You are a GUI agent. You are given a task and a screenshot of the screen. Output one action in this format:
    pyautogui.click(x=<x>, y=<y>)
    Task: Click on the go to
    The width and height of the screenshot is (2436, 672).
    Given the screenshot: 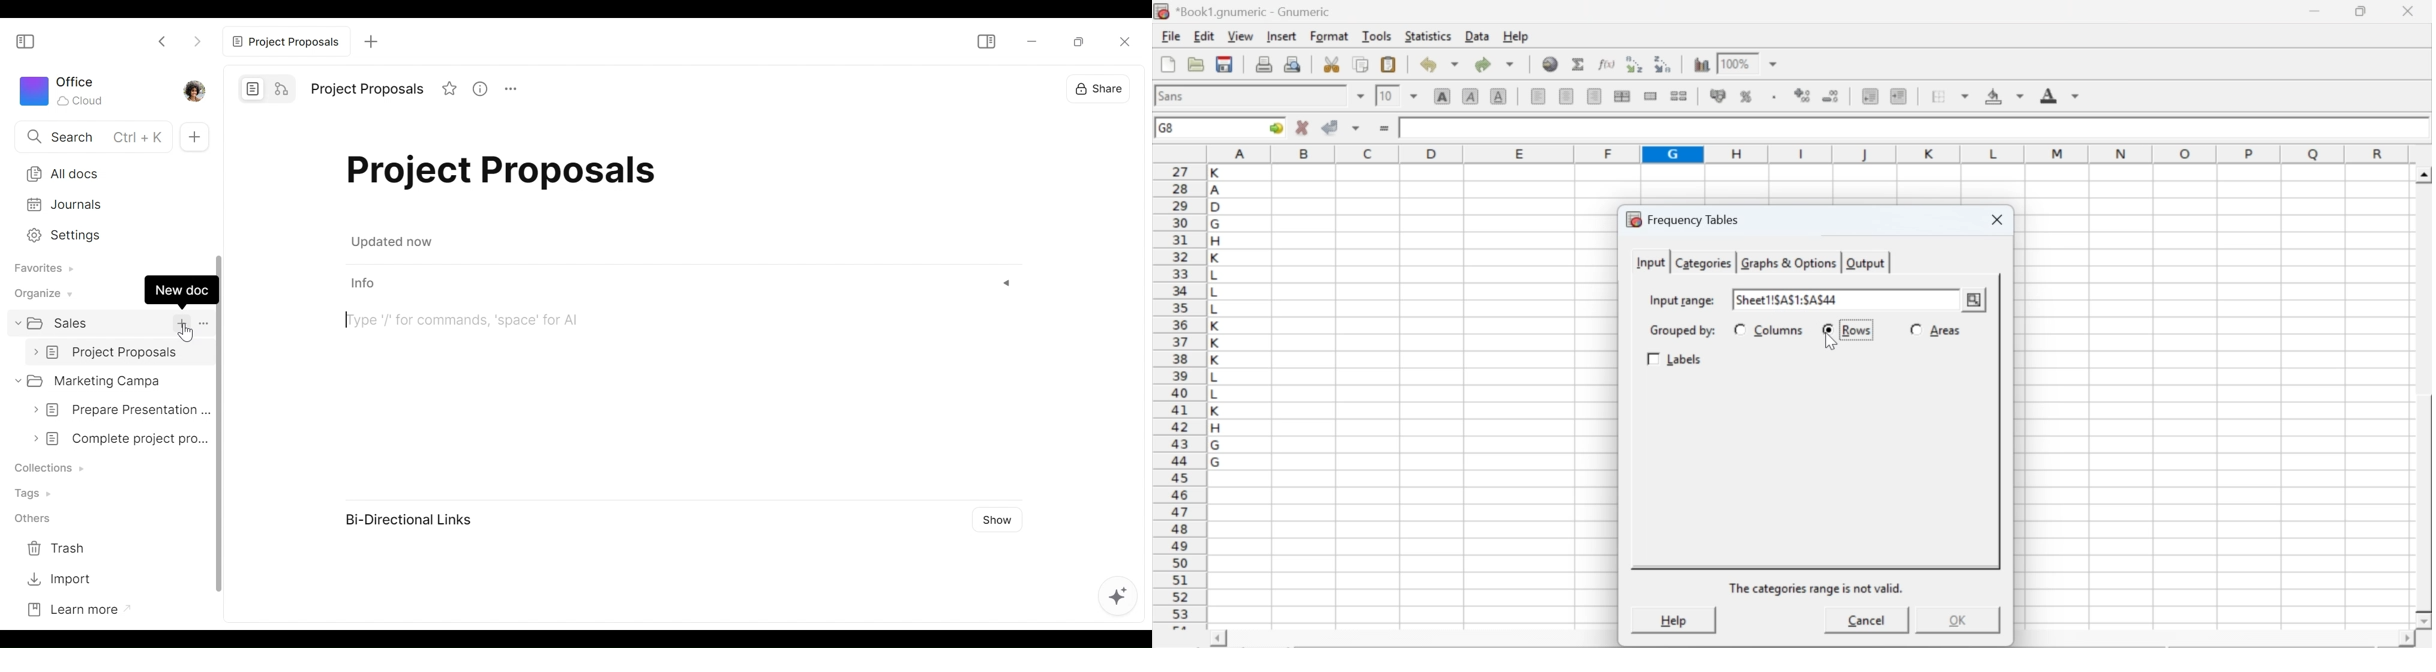 What is the action you would take?
    pyautogui.click(x=1274, y=127)
    